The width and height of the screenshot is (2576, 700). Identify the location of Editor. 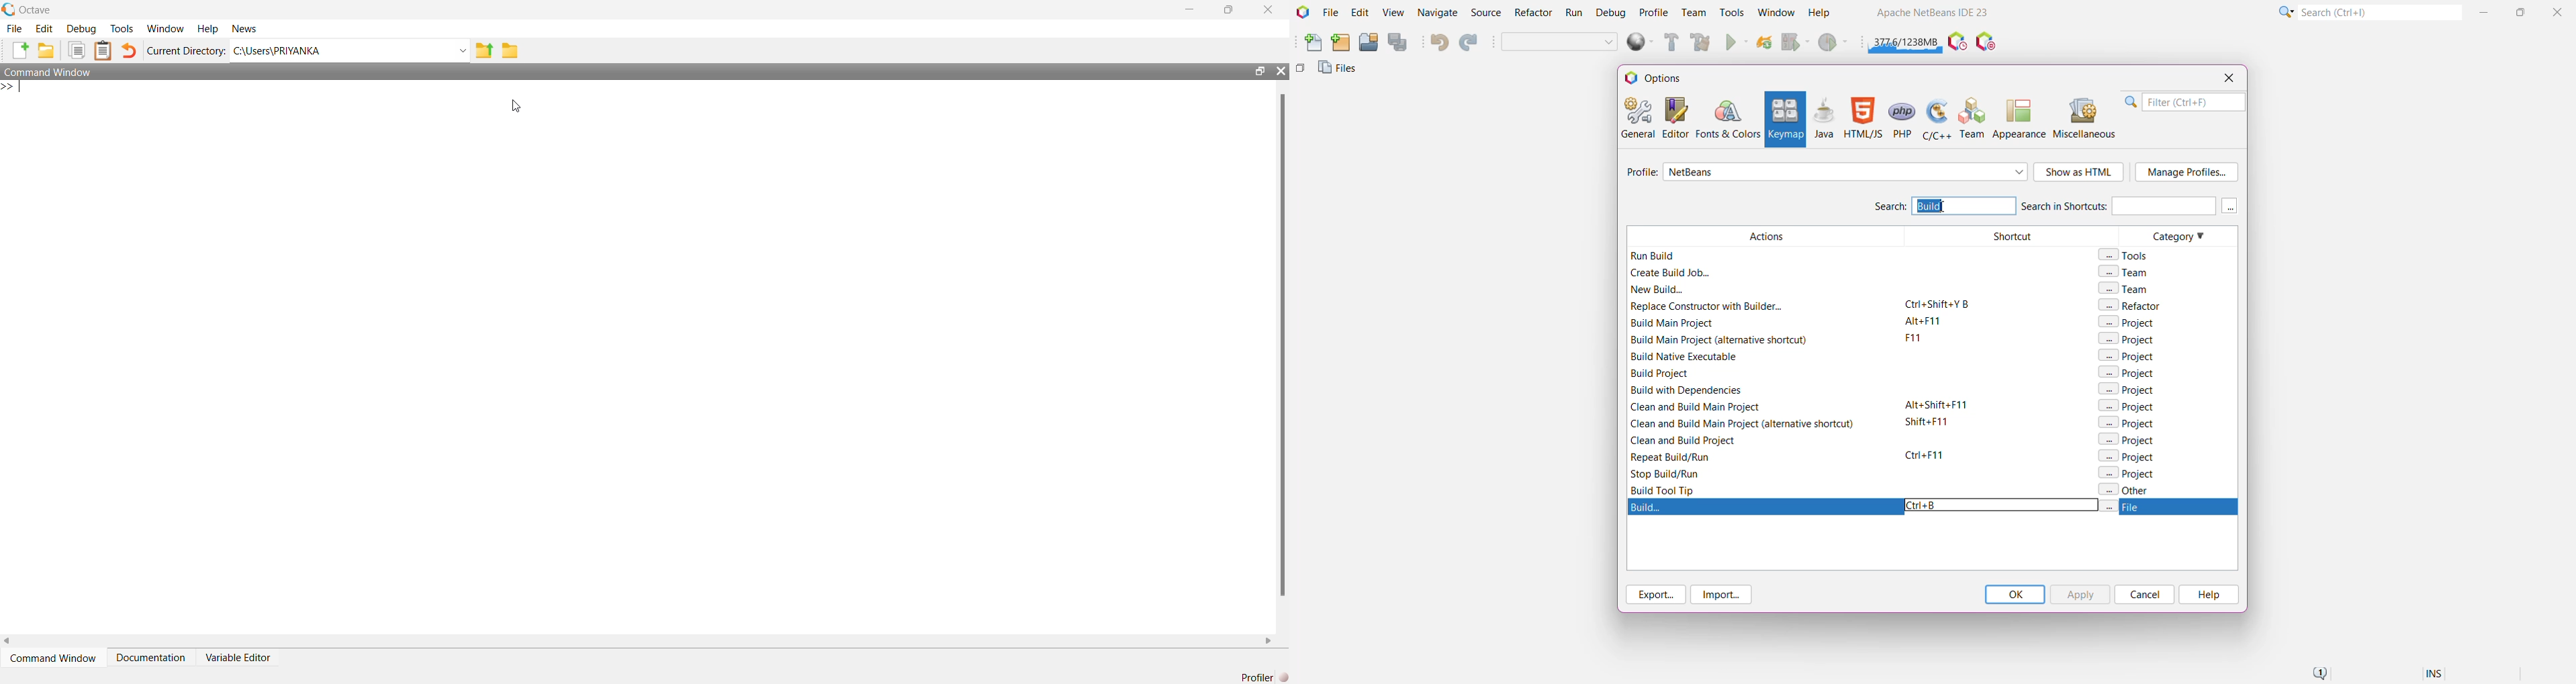
(1673, 117).